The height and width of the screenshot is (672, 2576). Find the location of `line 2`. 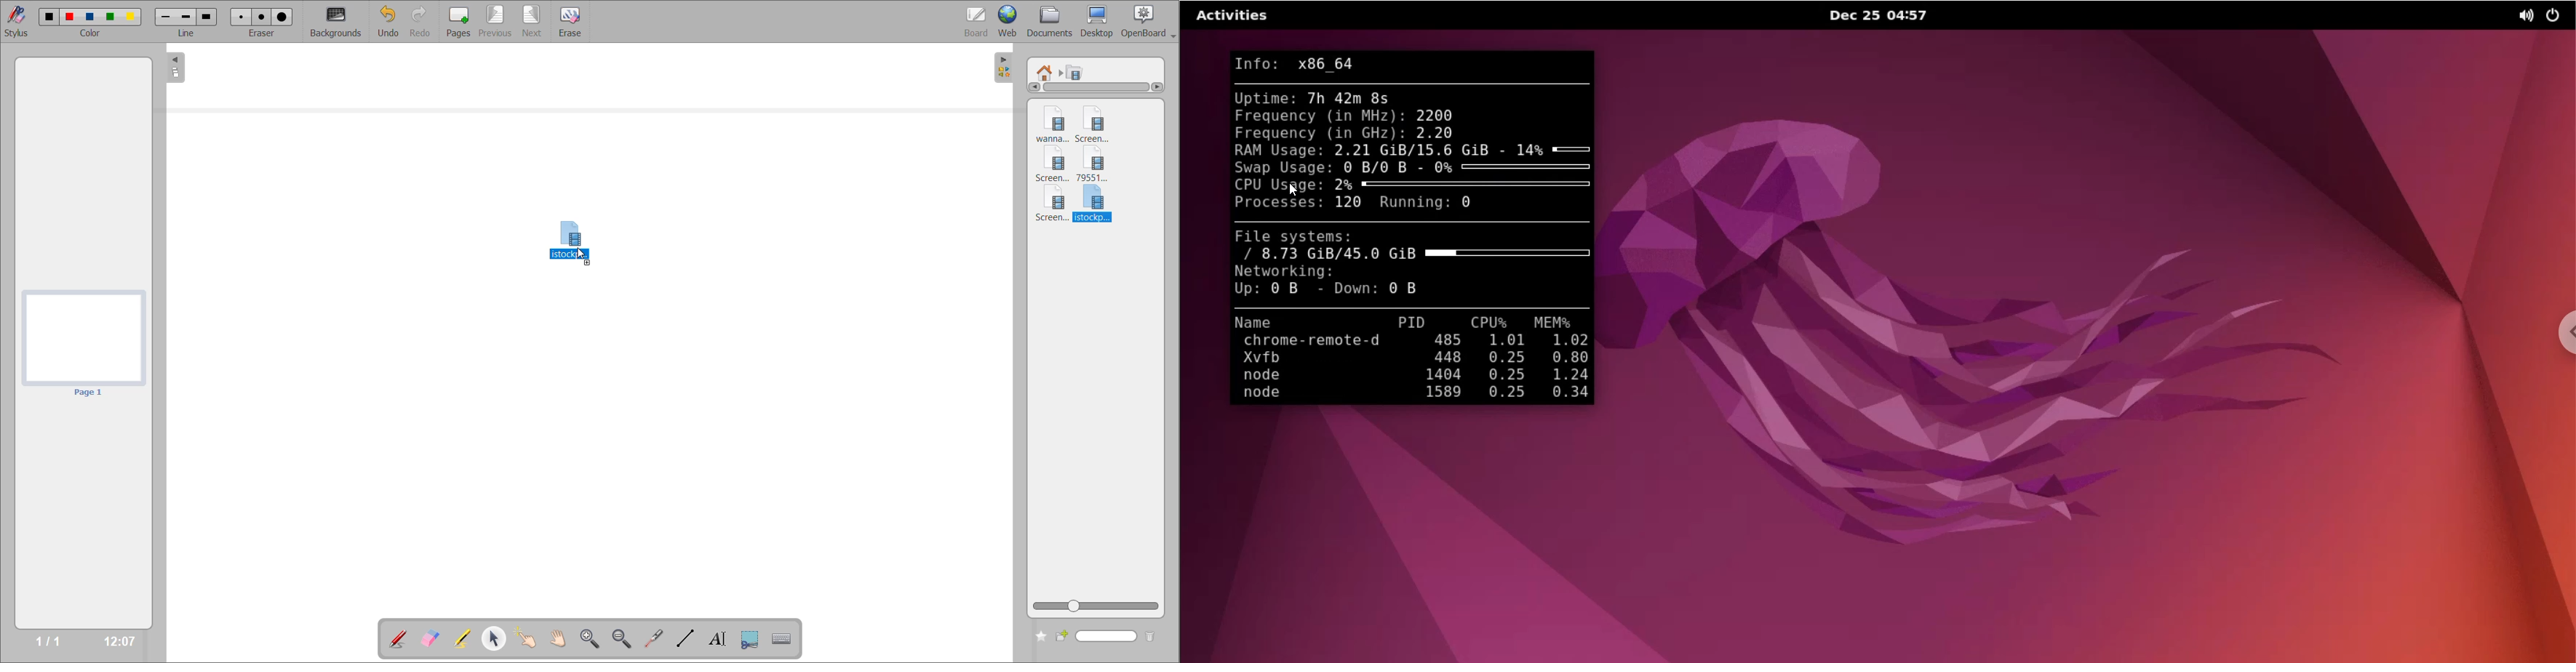

line 2 is located at coordinates (187, 17).